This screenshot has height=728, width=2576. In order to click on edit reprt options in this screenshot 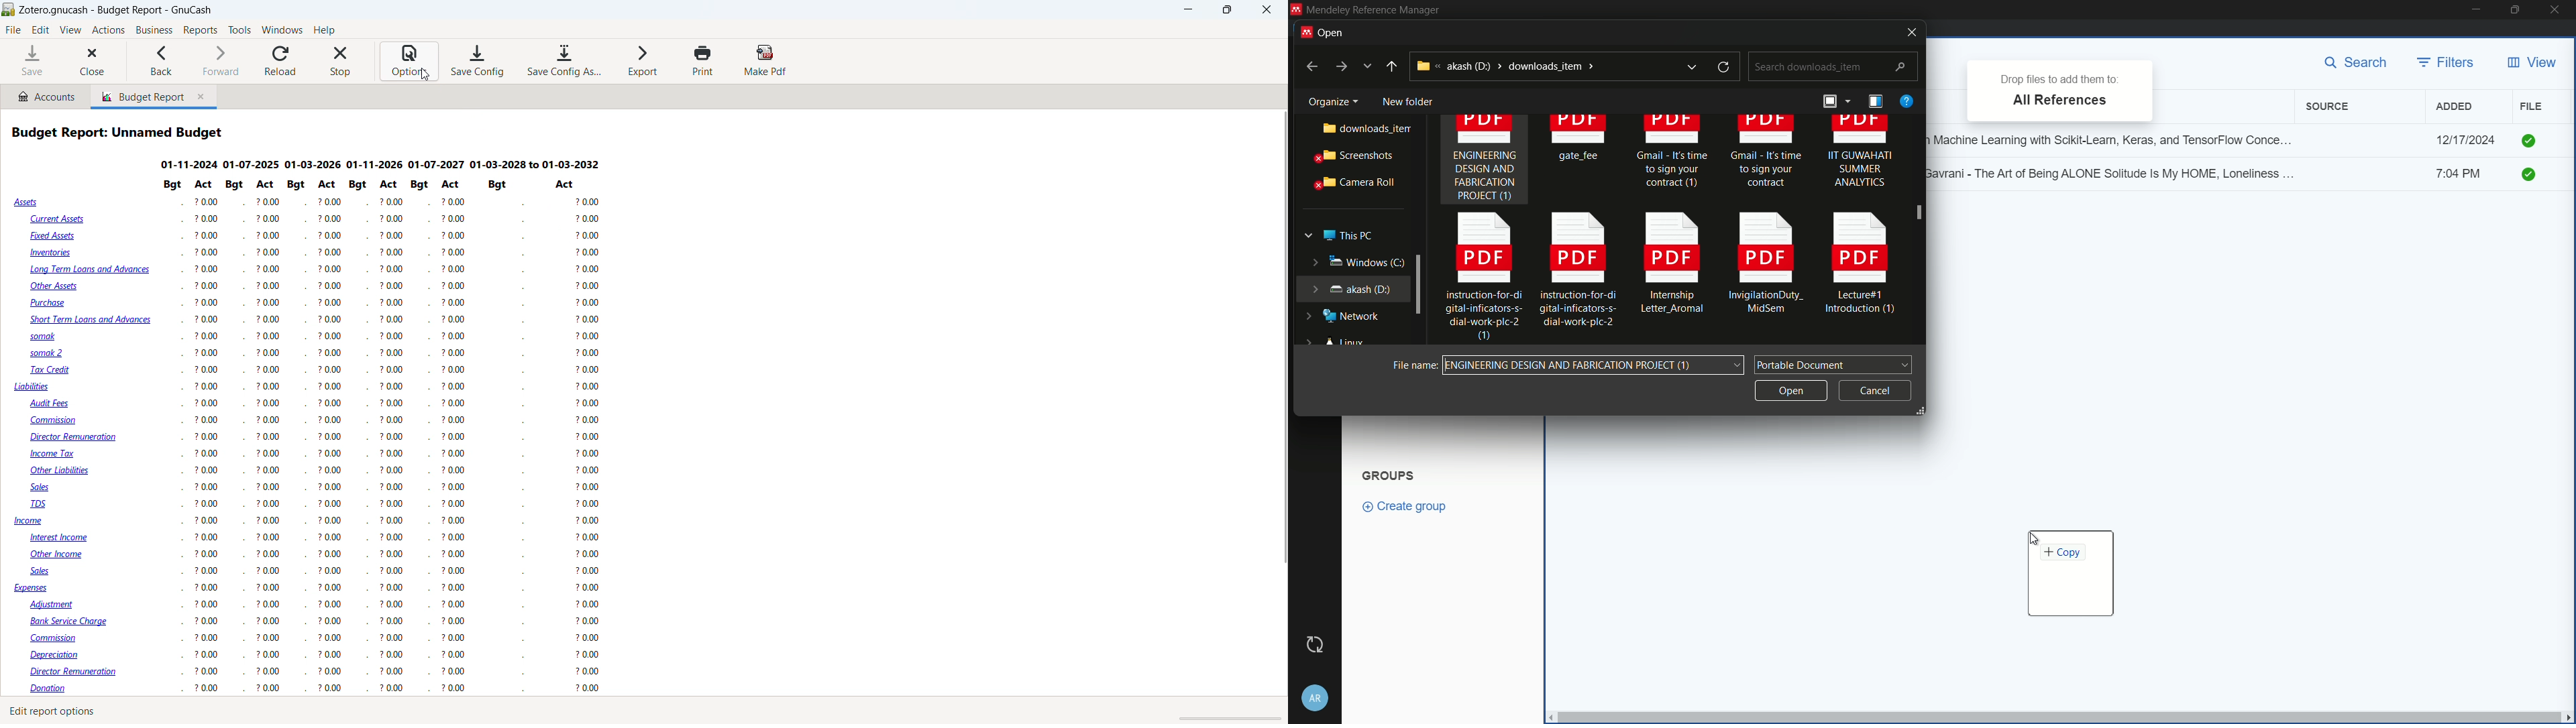, I will do `click(59, 711)`.